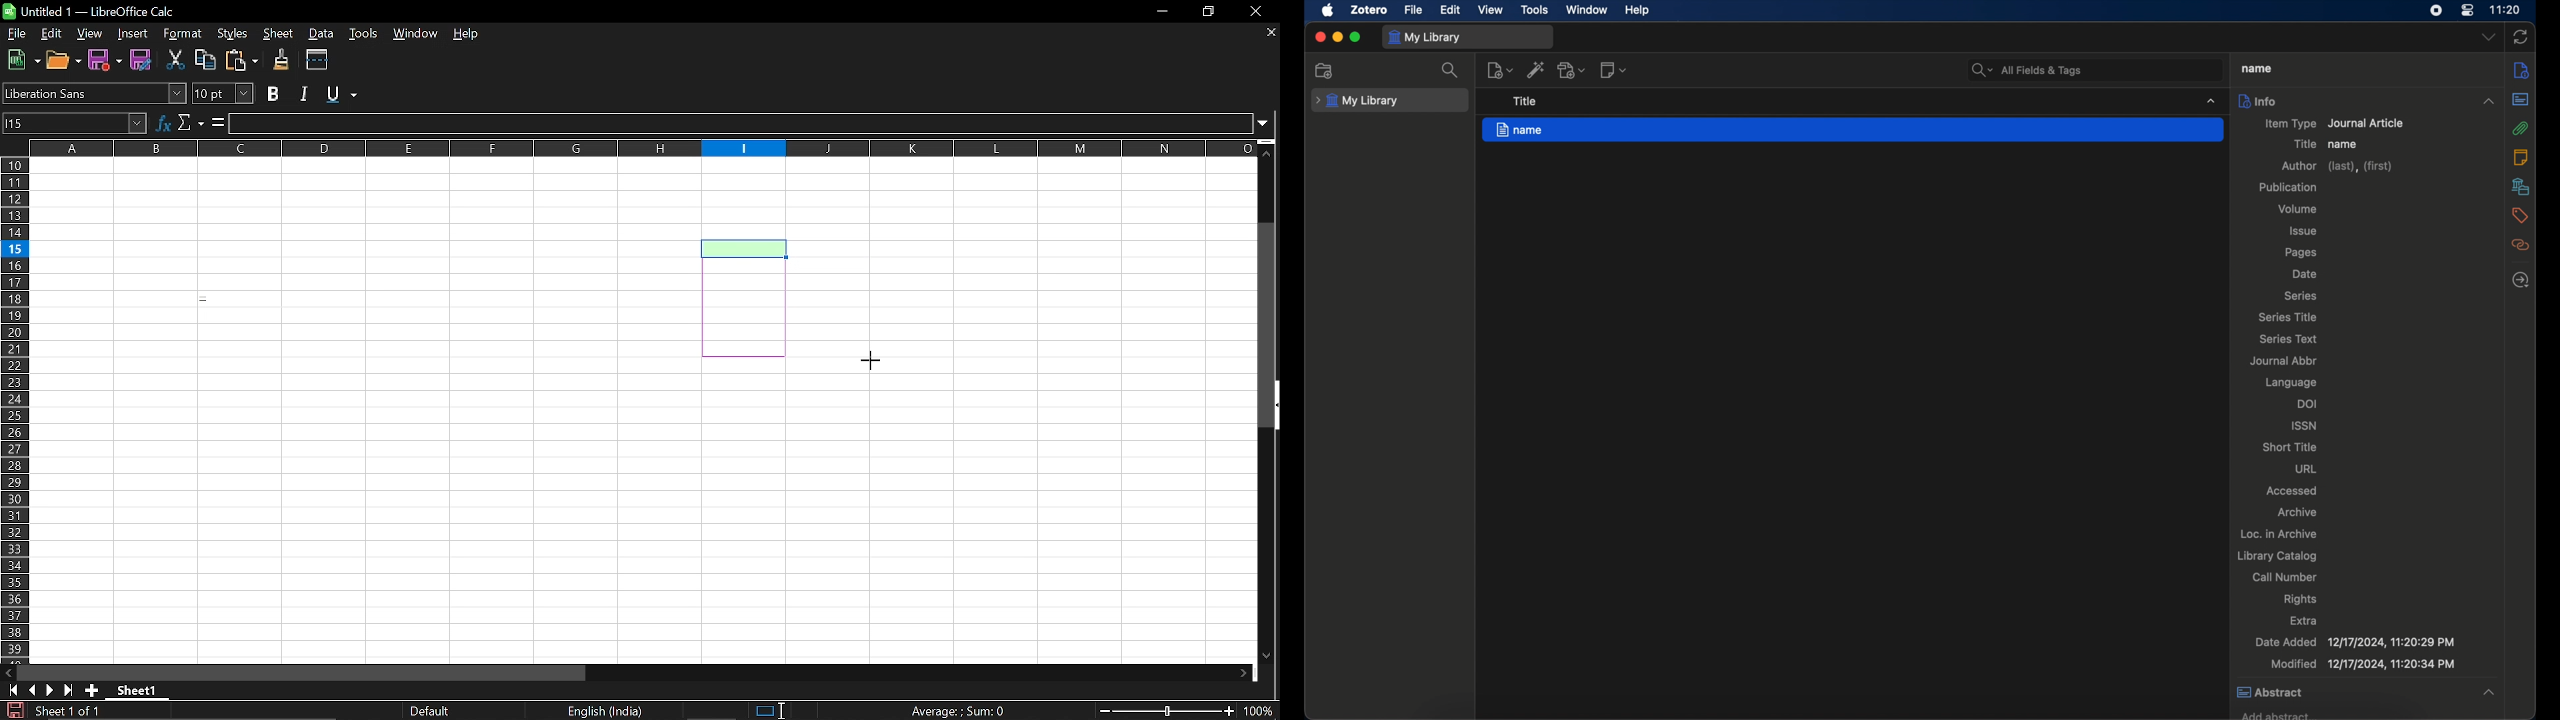 This screenshot has height=728, width=2576. What do you see at coordinates (1269, 126) in the screenshot?
I see `Expand formula bar` at bounding box center [1269, 126].